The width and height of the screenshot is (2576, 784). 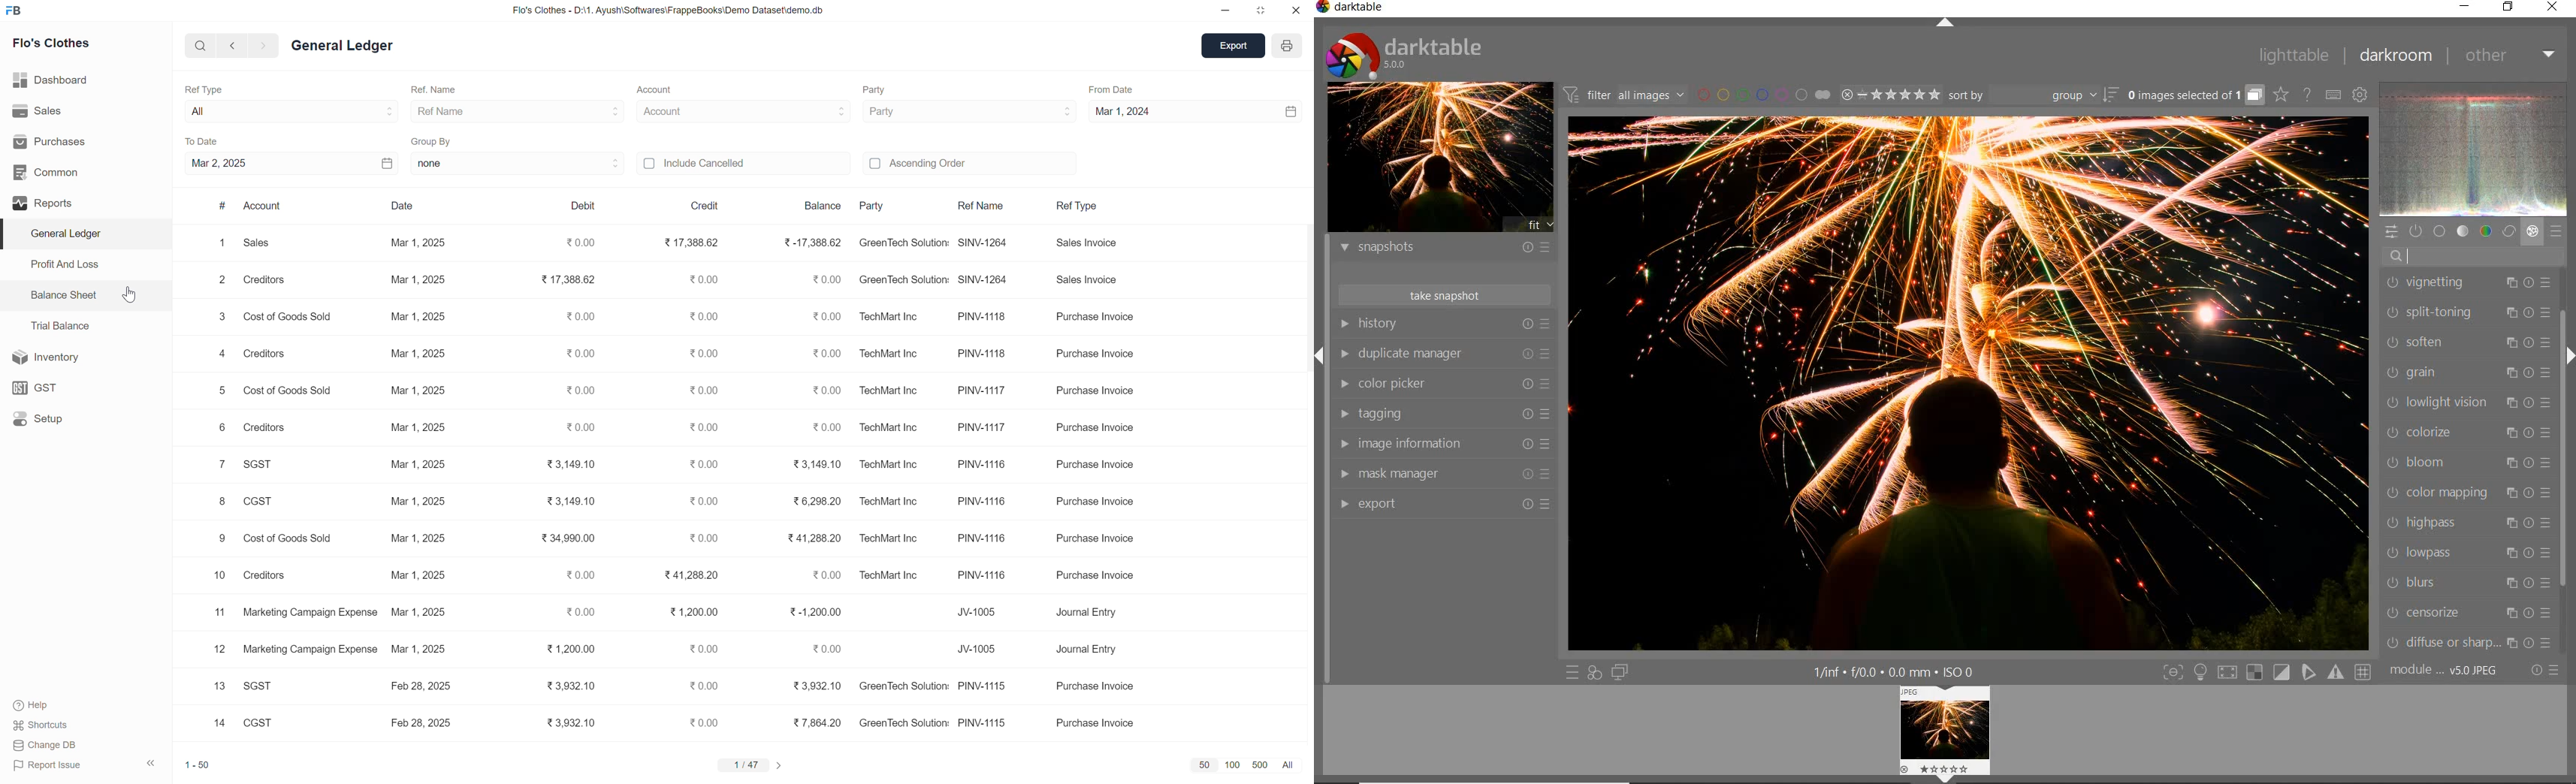 I want to click on 0.00, so click(x=698, y=352).